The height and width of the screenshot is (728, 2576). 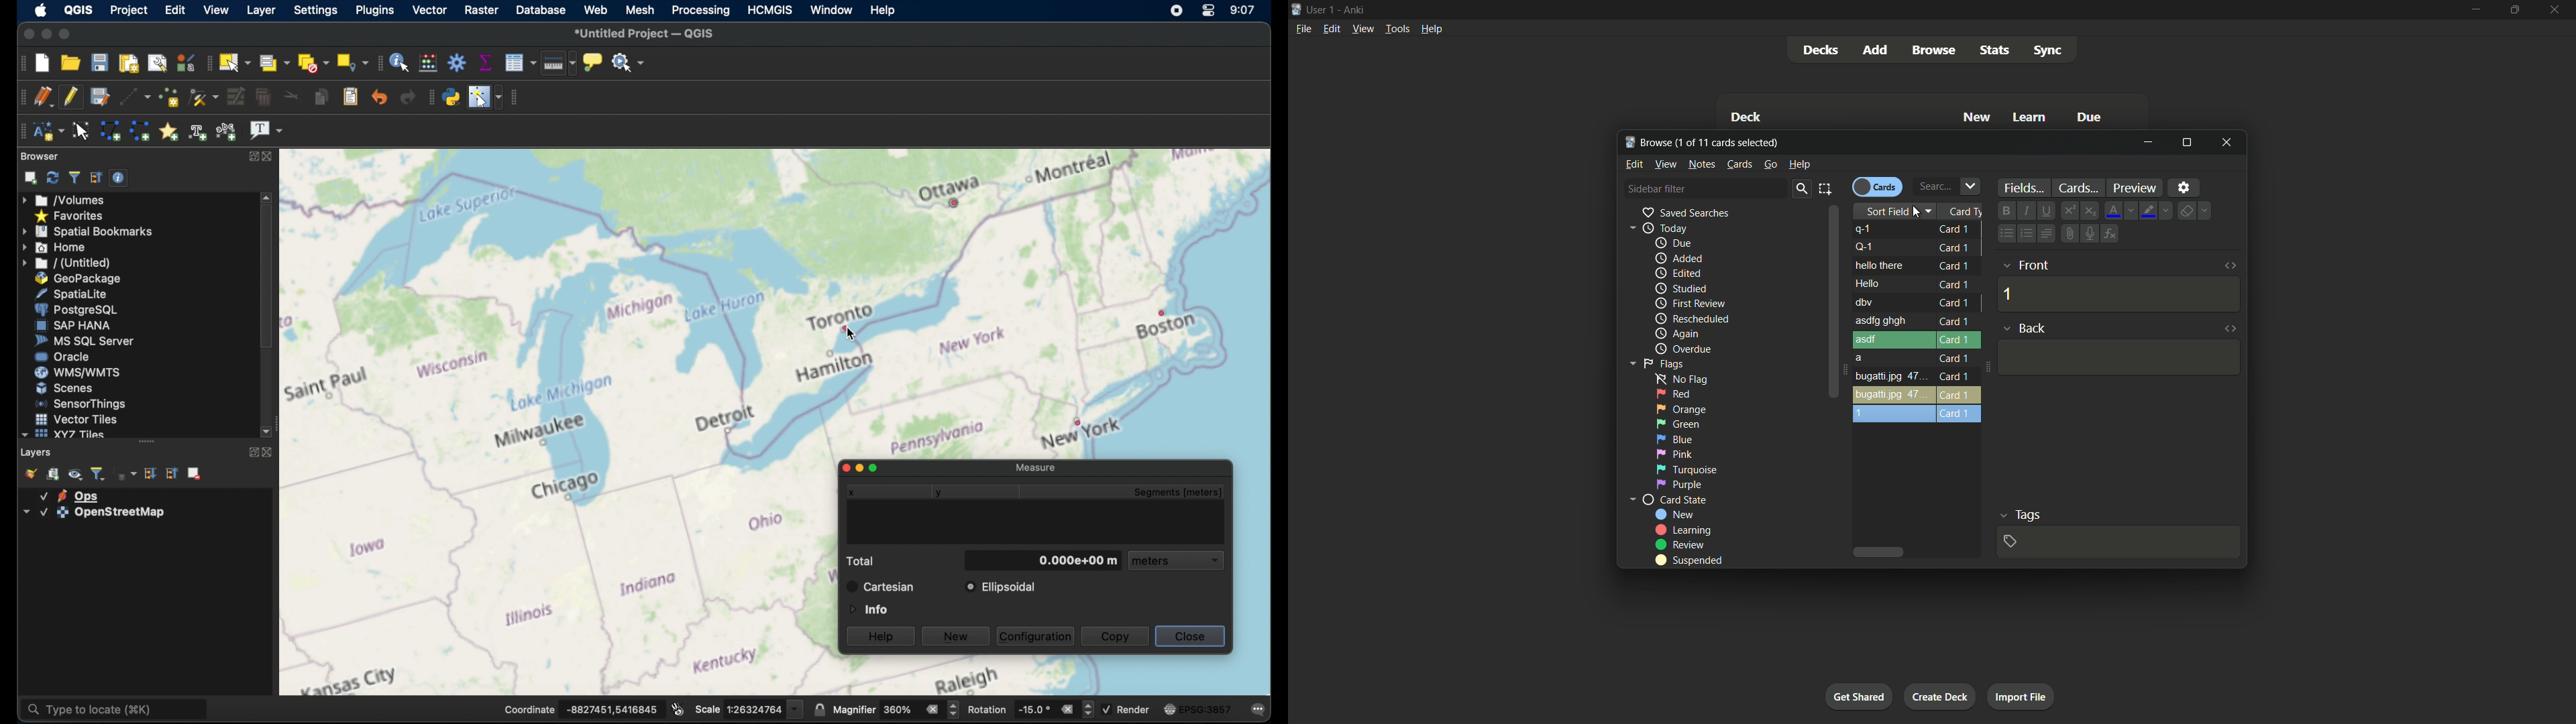 What do you see at coordinates (1397, 29) in the screenshot?
I see `tools menu` at bounding box center [1397, 29].